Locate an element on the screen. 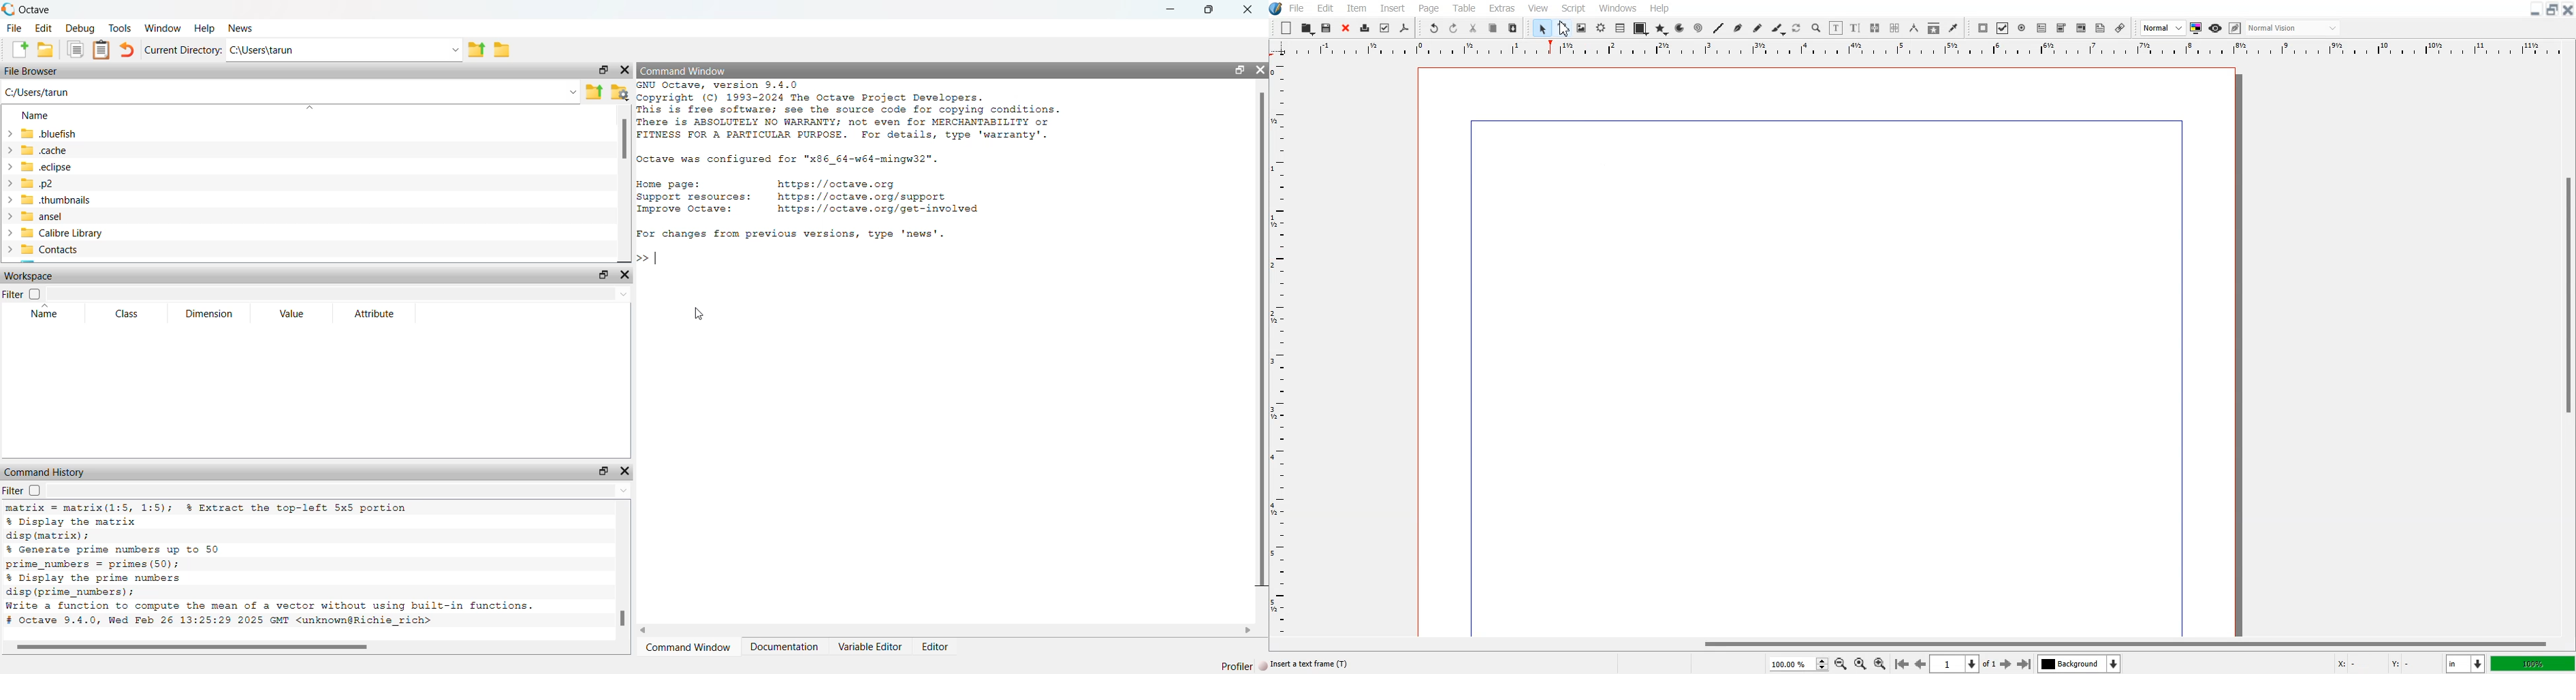 Image resolution: width=2576 pixels, height=700 pixels. Documentation is located at coordinates (786, 647).